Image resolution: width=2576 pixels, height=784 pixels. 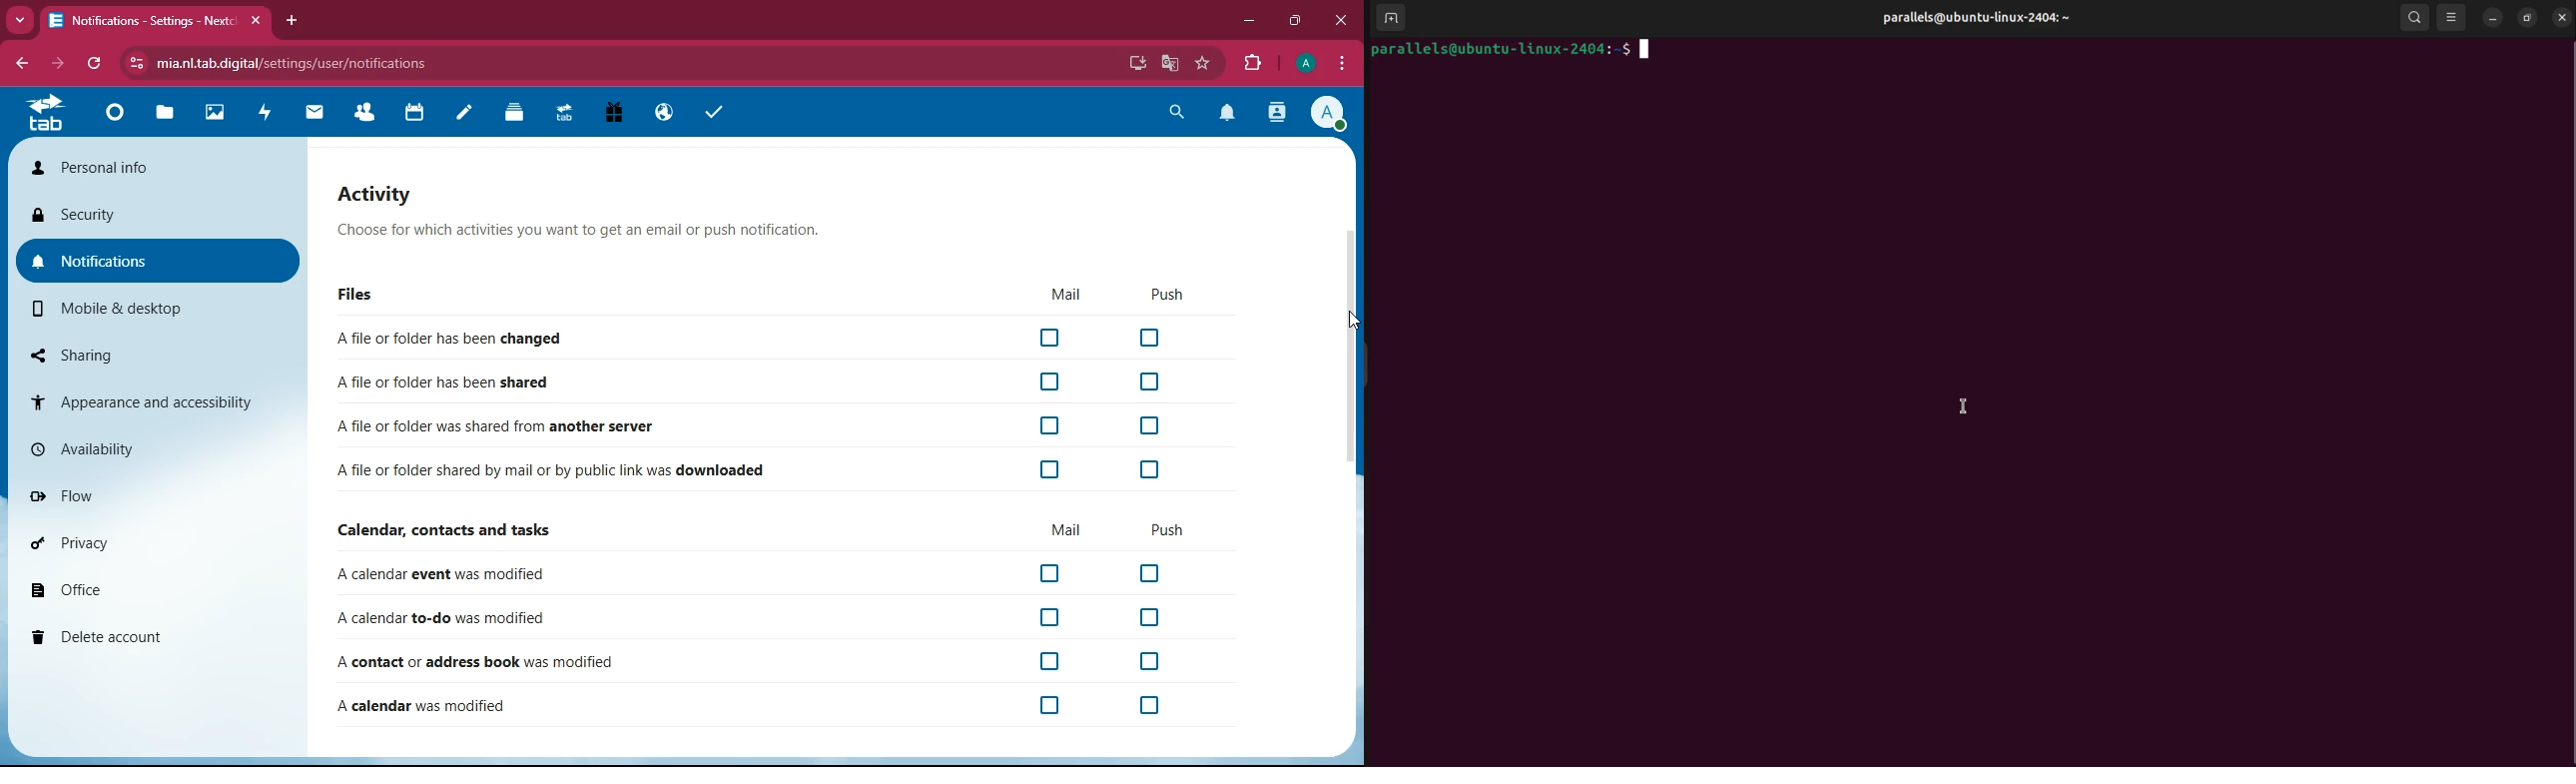 I want to click on text cursor, so click(x=1959, y=400).